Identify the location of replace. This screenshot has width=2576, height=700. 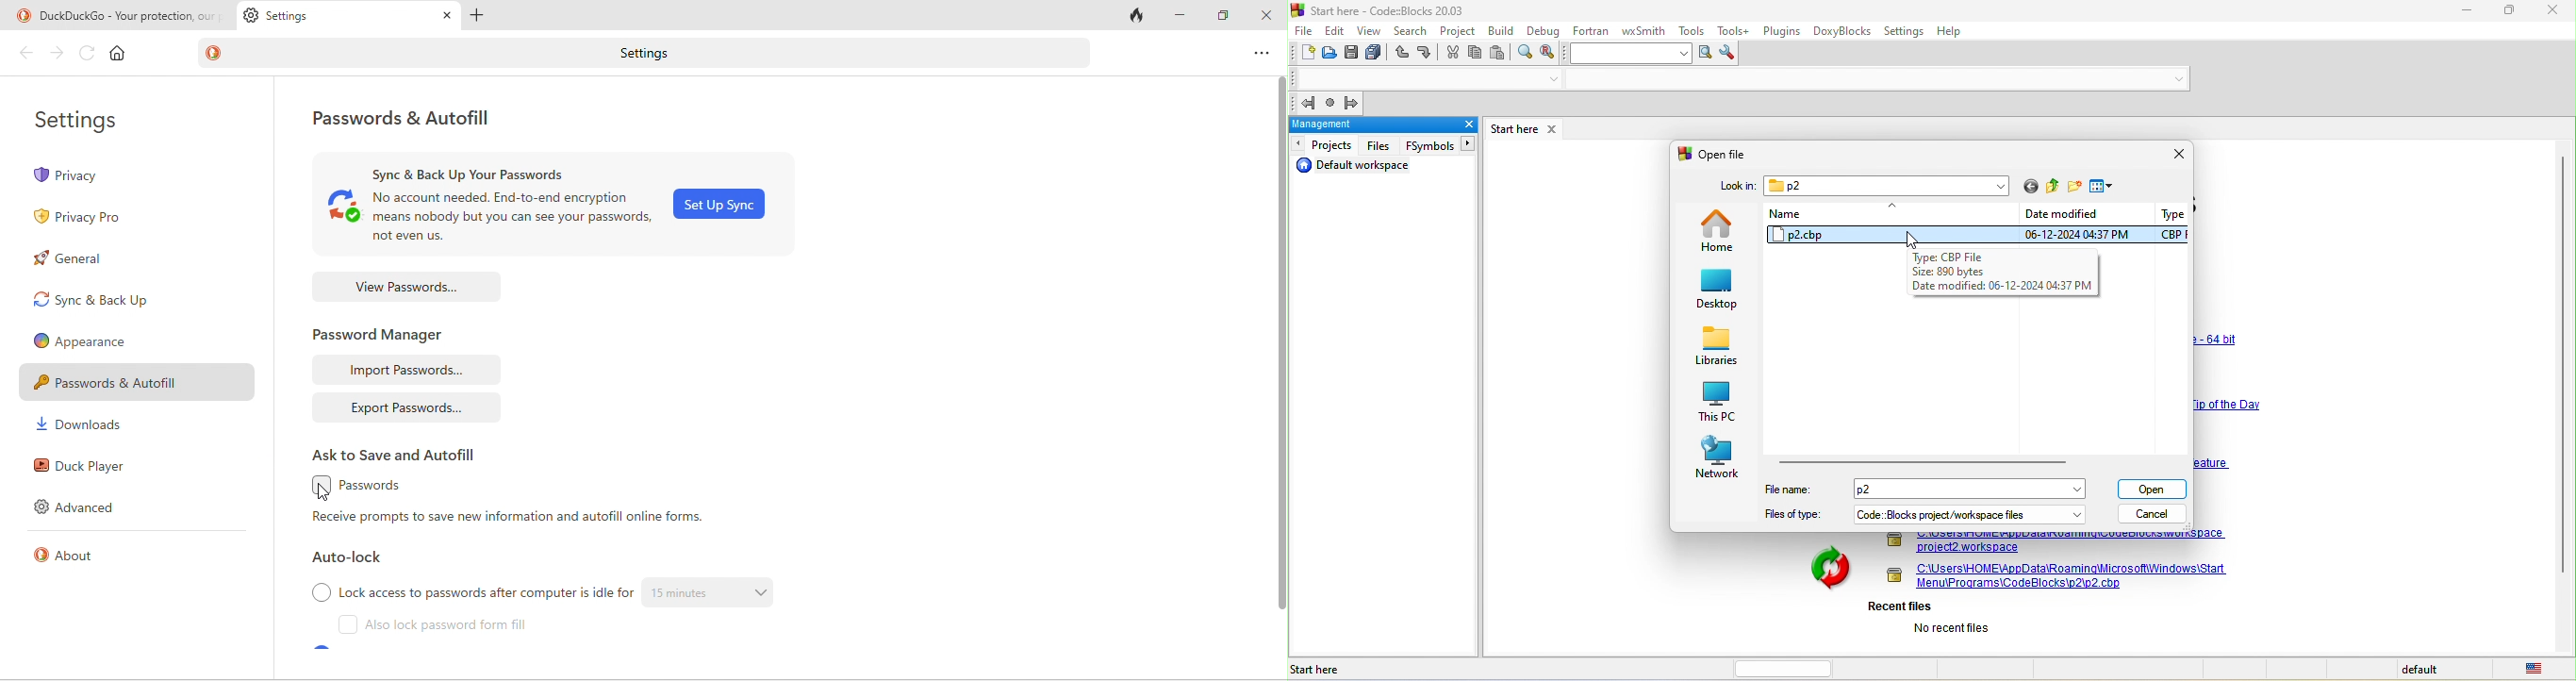
(1552, 53).